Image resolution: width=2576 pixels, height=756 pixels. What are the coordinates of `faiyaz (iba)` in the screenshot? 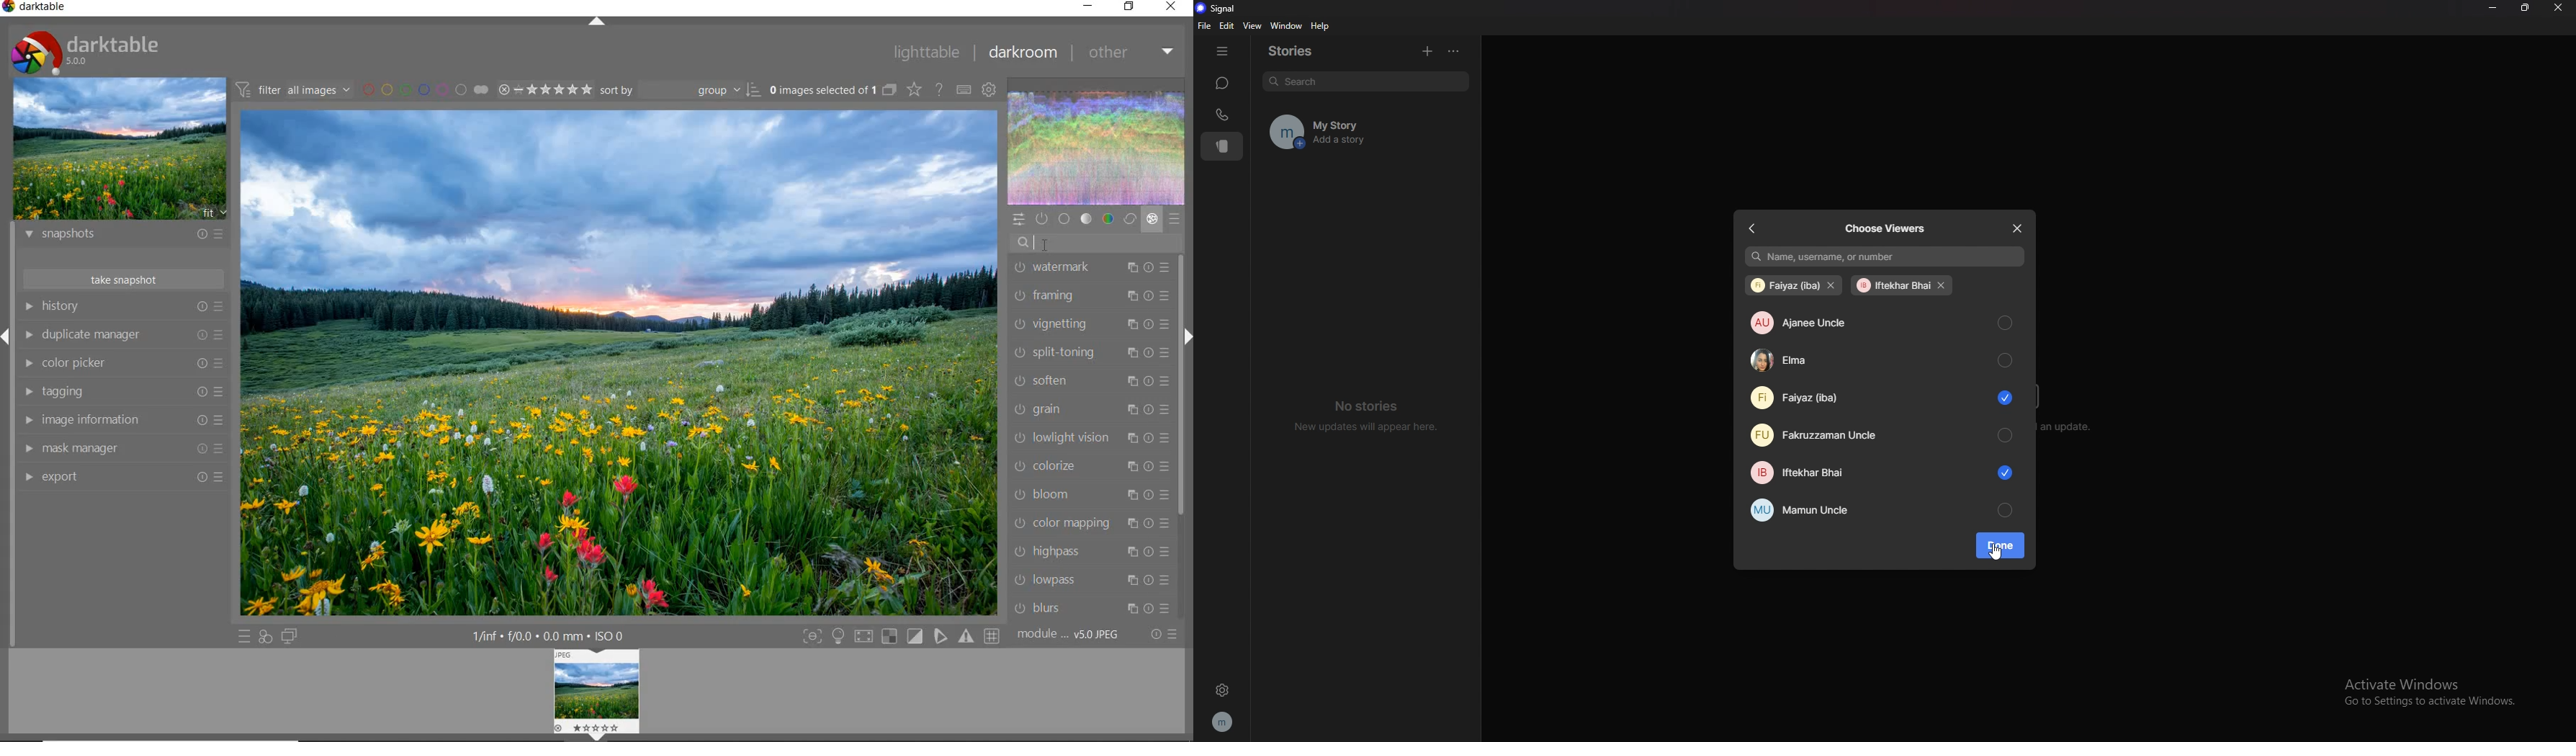 It's located at (1785, 285).